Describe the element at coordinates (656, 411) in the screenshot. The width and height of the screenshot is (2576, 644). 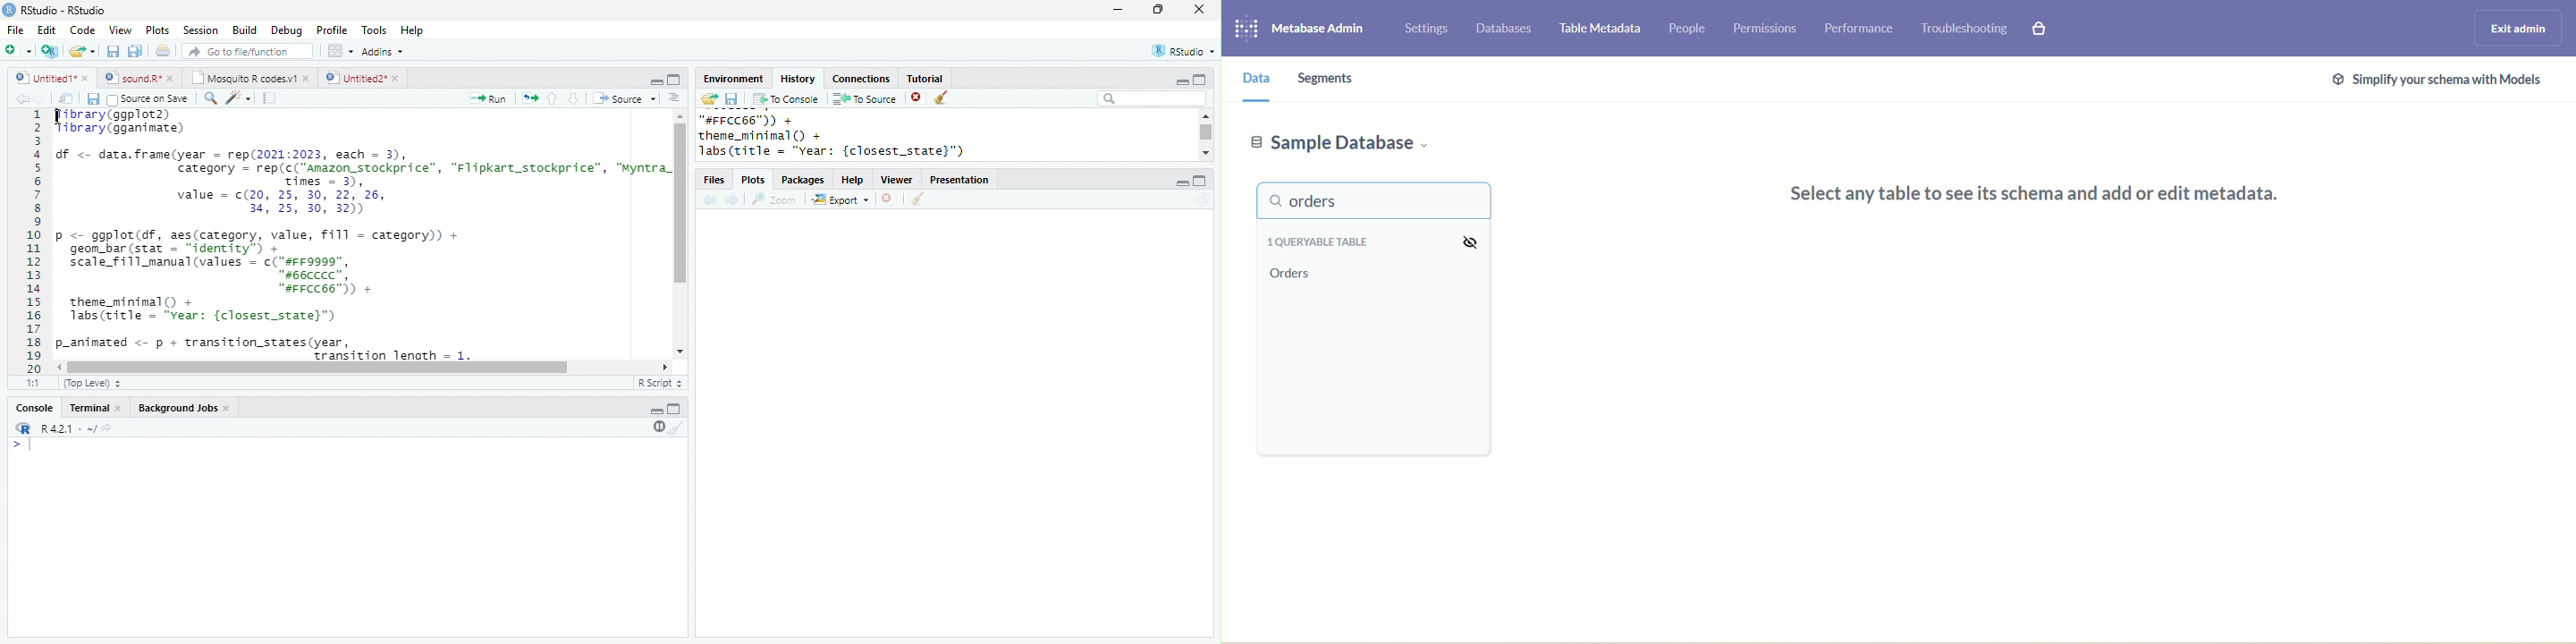
I see `minimize` at that location.